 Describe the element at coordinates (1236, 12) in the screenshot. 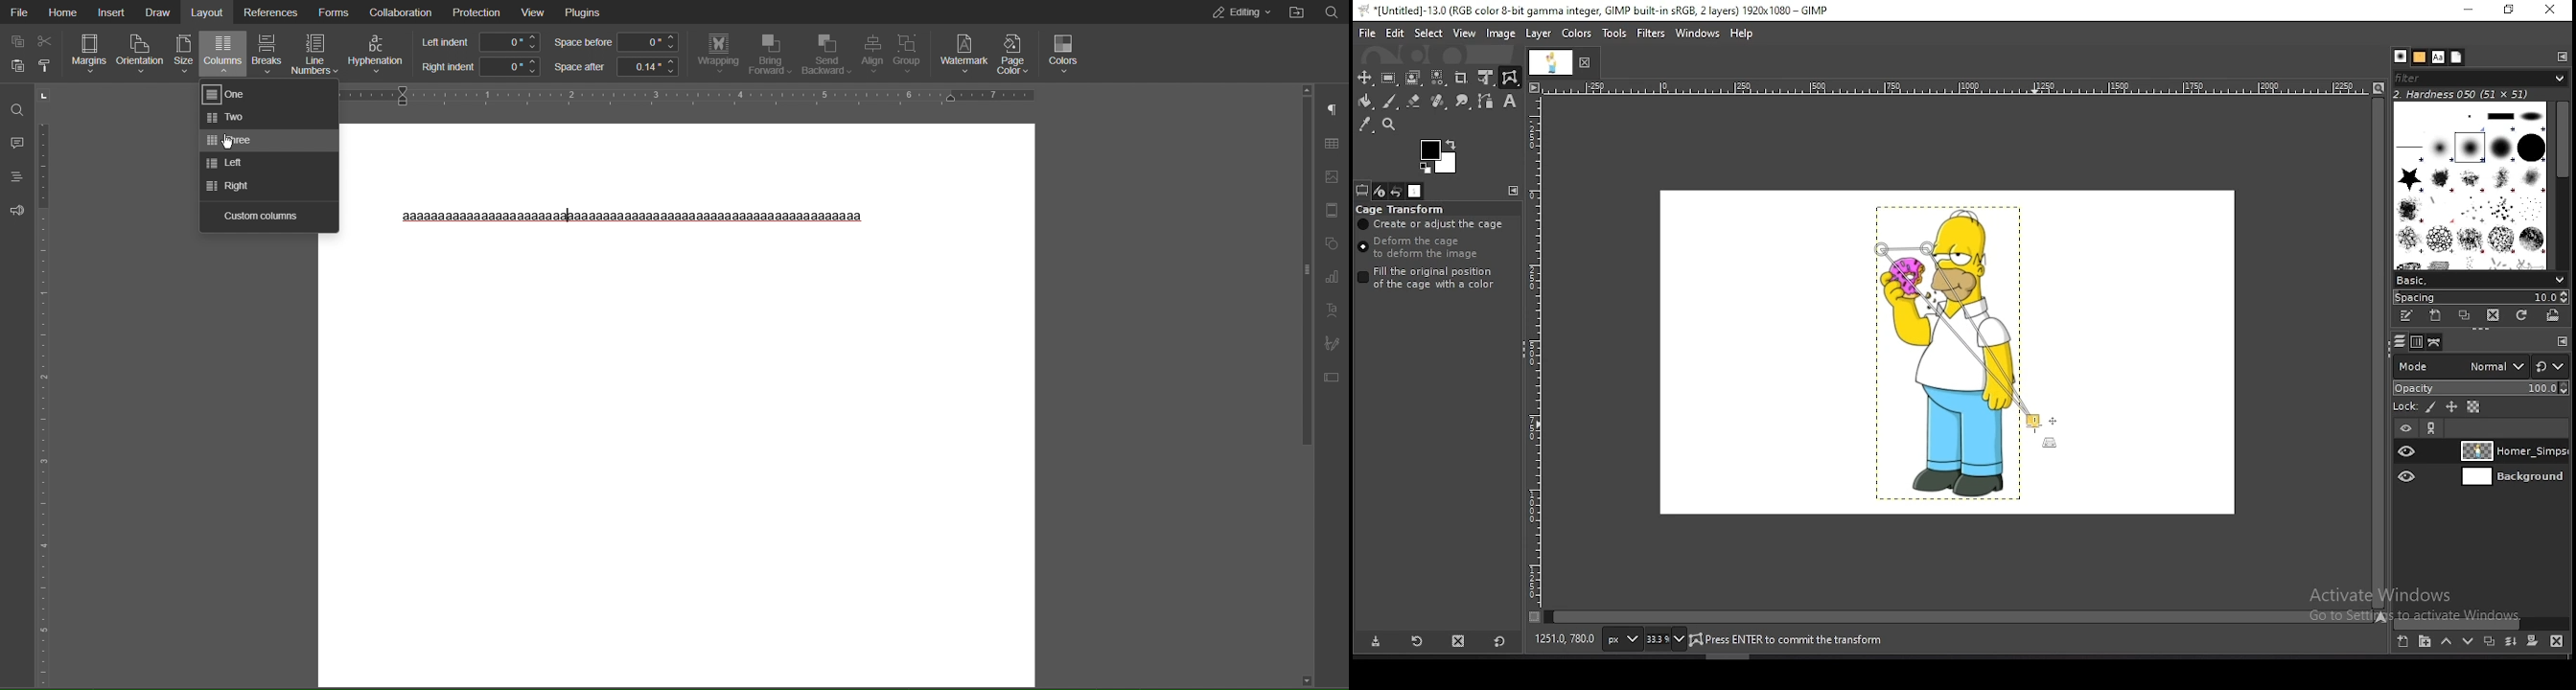

I see `Editing` at that location.